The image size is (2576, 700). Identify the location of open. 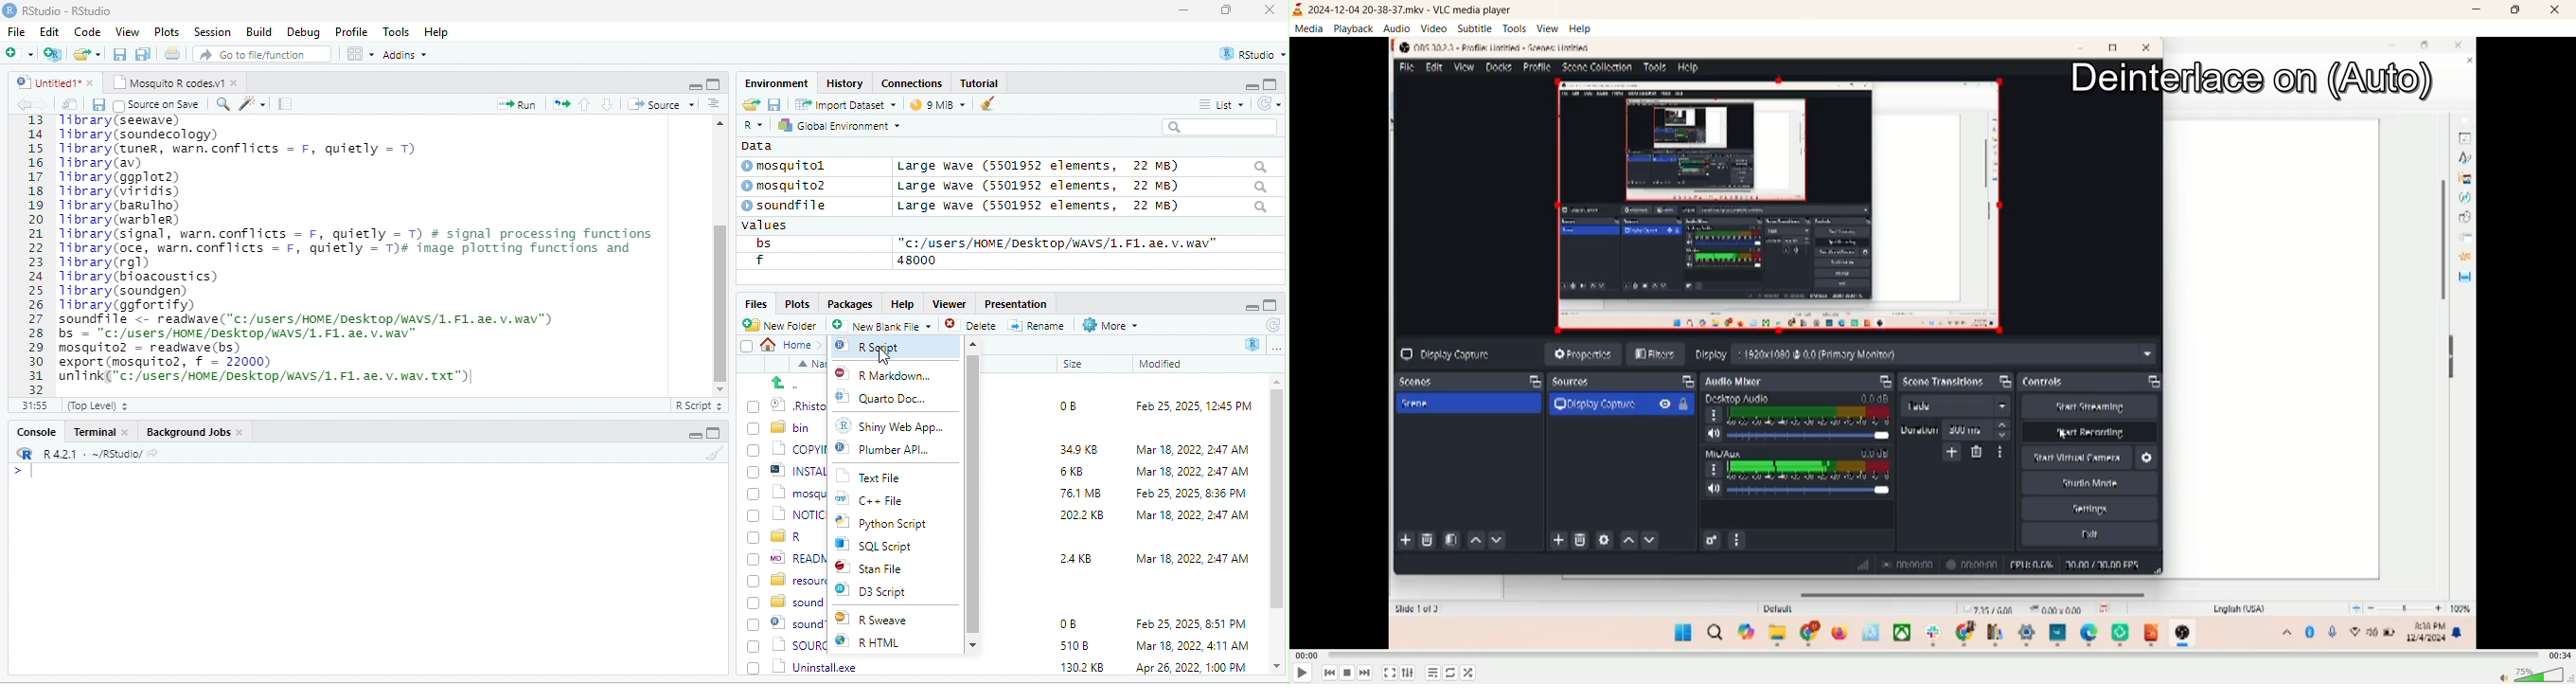
(750, 105).